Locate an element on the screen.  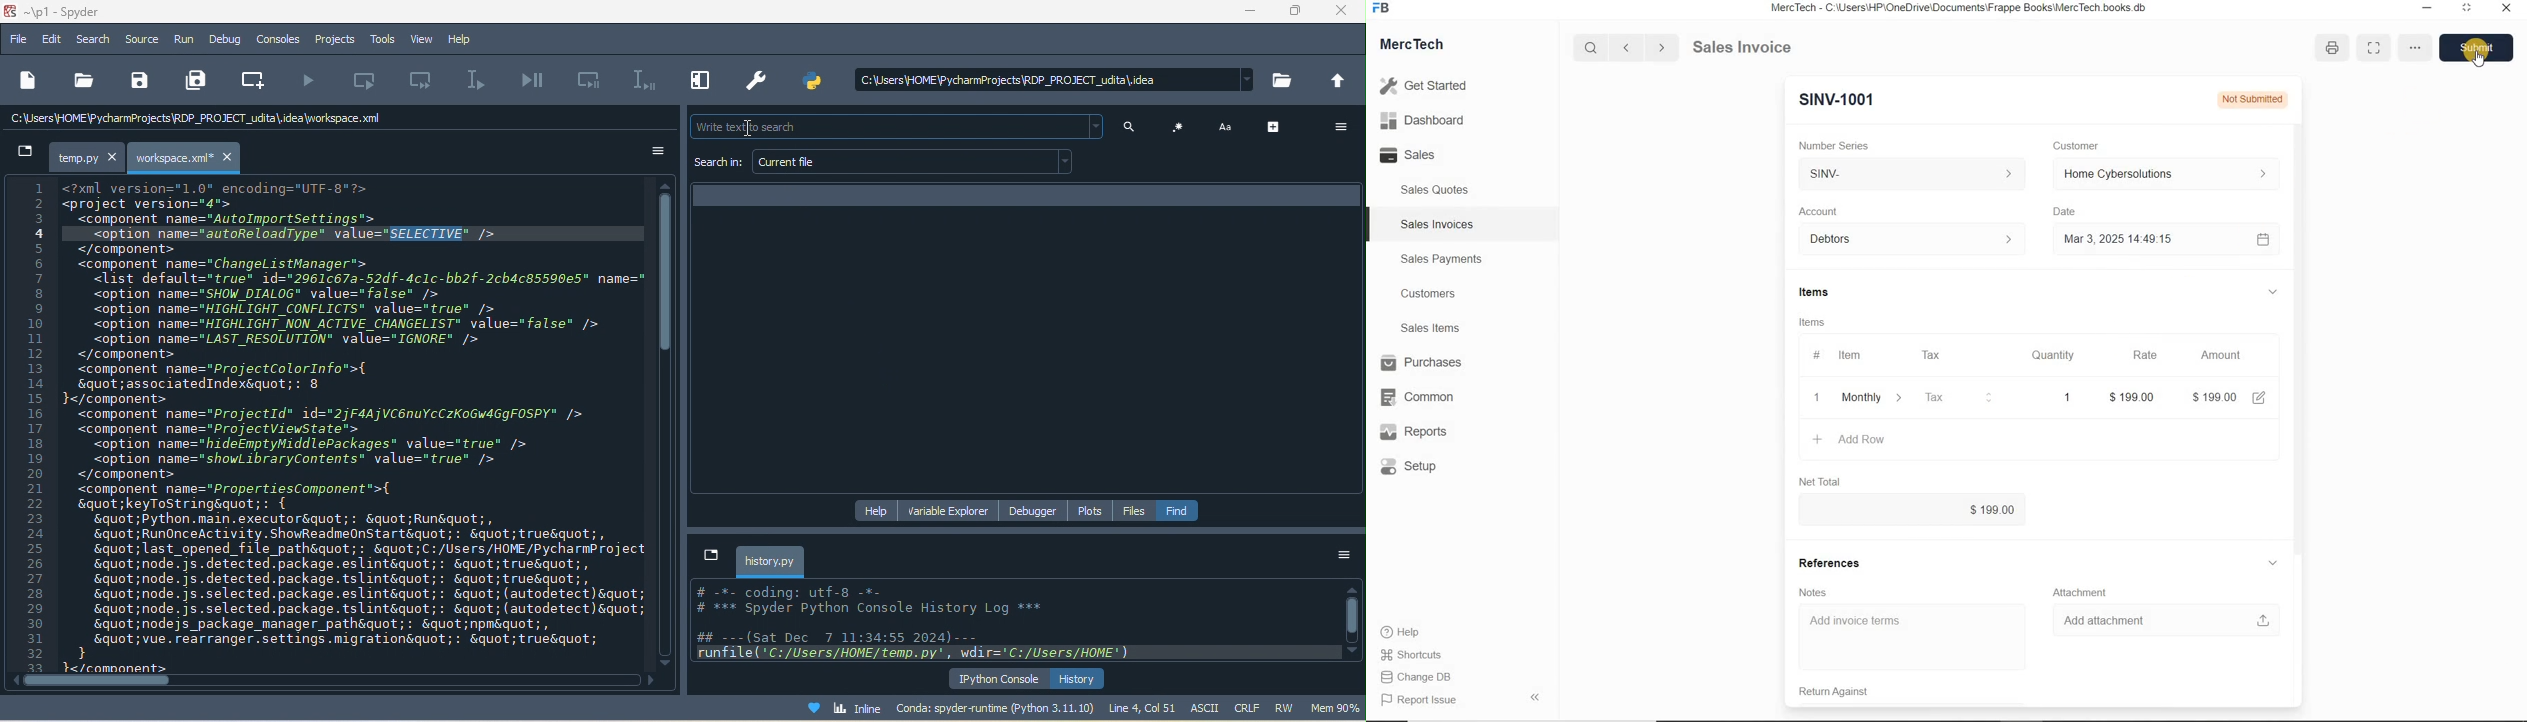
vertical scroll bar is located at coordinates (669, 277).